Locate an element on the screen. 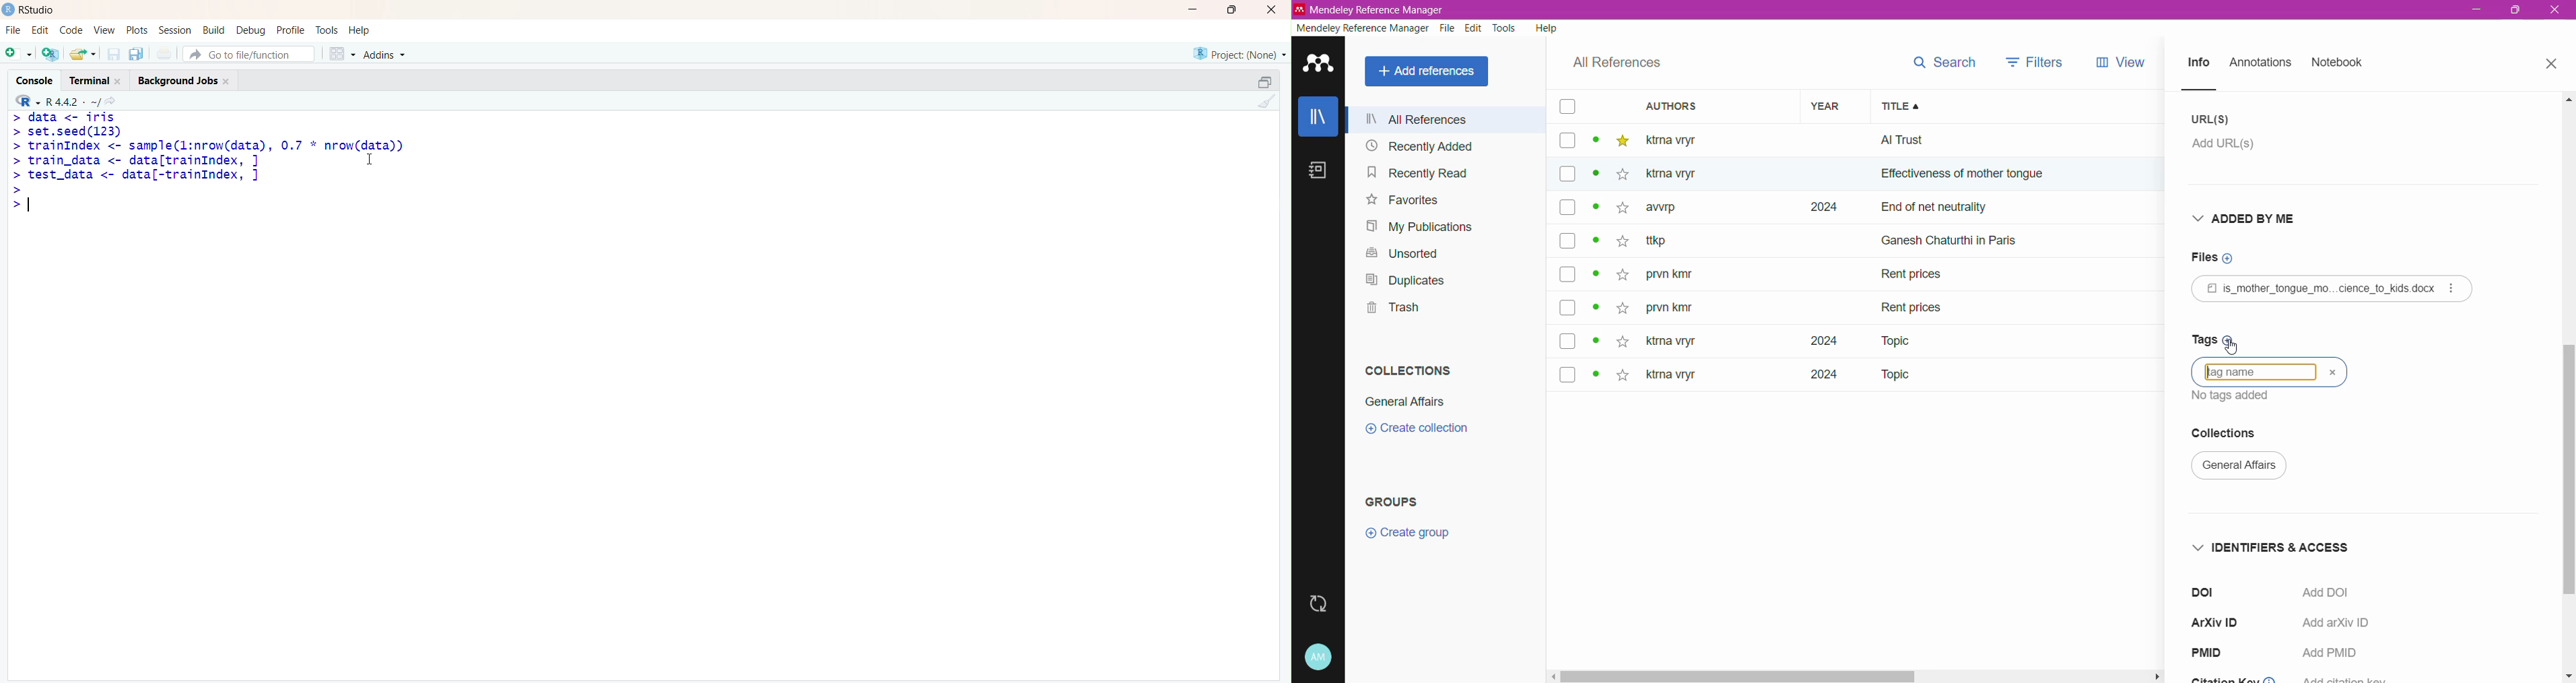 Image resolution: width=2576 pixels, height=700 pixels. Prompt cursor is located at coordinates (16, 160).